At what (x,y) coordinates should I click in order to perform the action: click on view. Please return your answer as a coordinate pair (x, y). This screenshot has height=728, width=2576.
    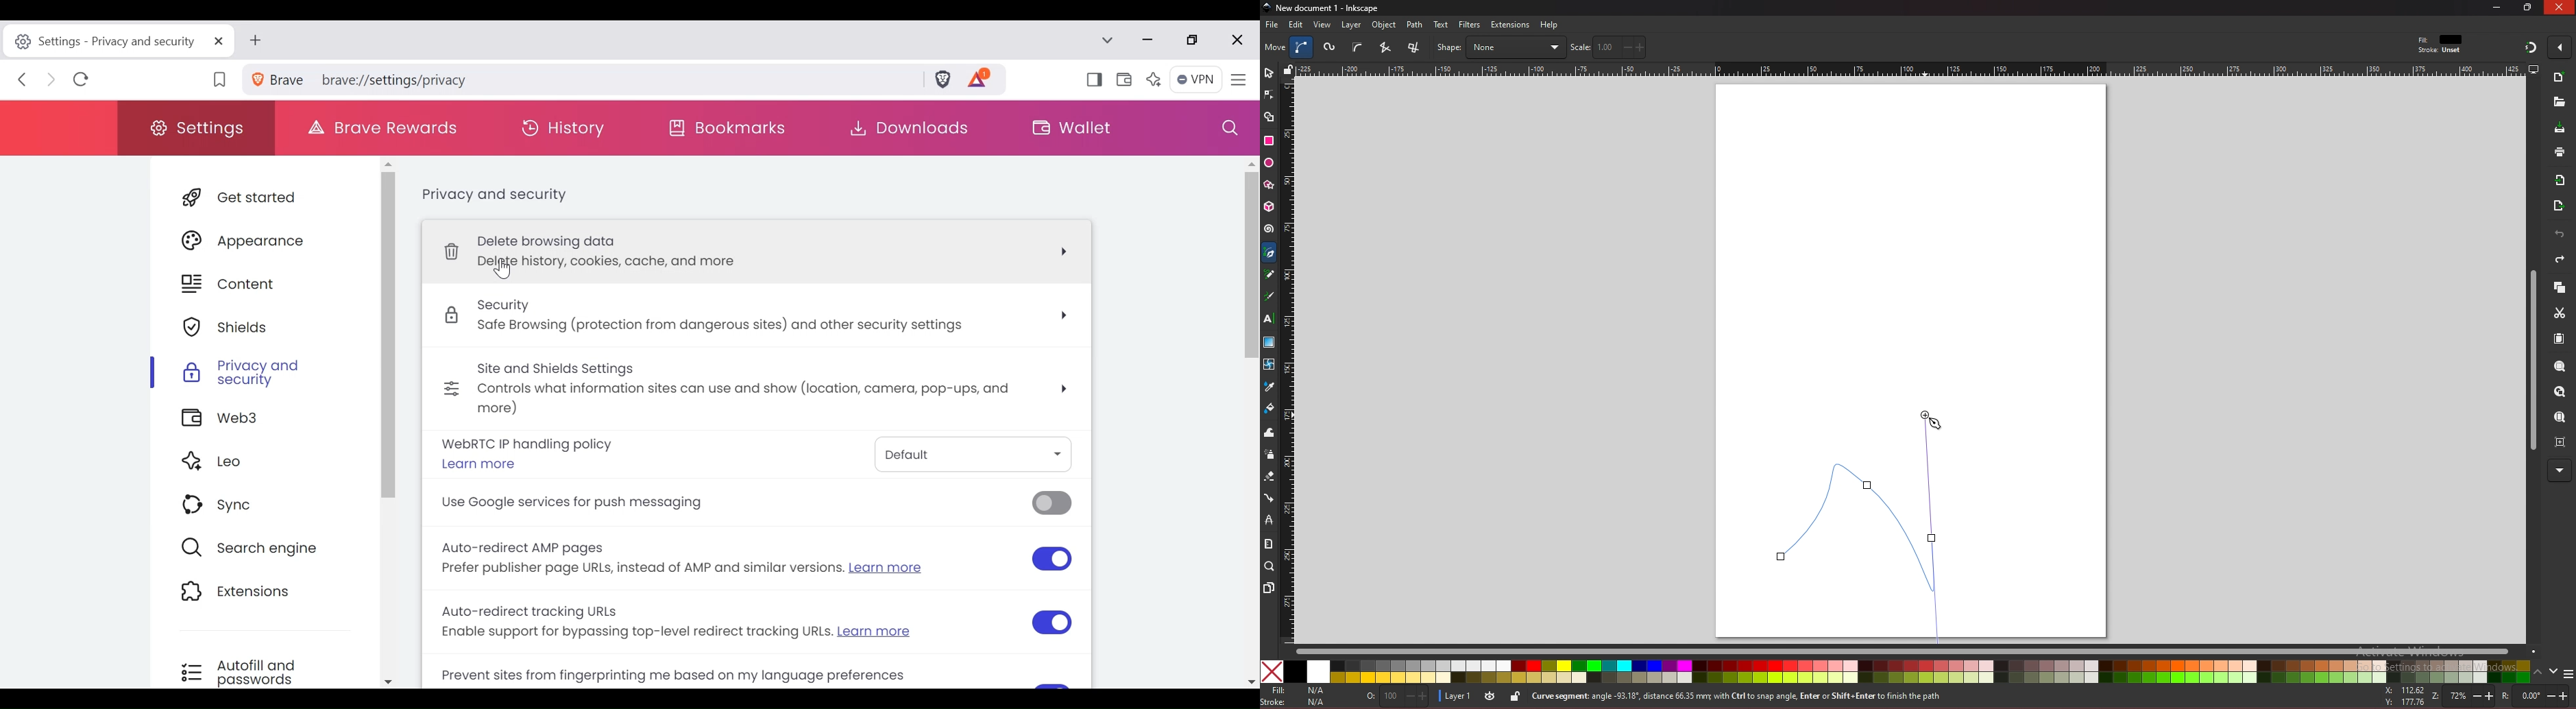
    Looking at the image, I should click on (1323, 25).